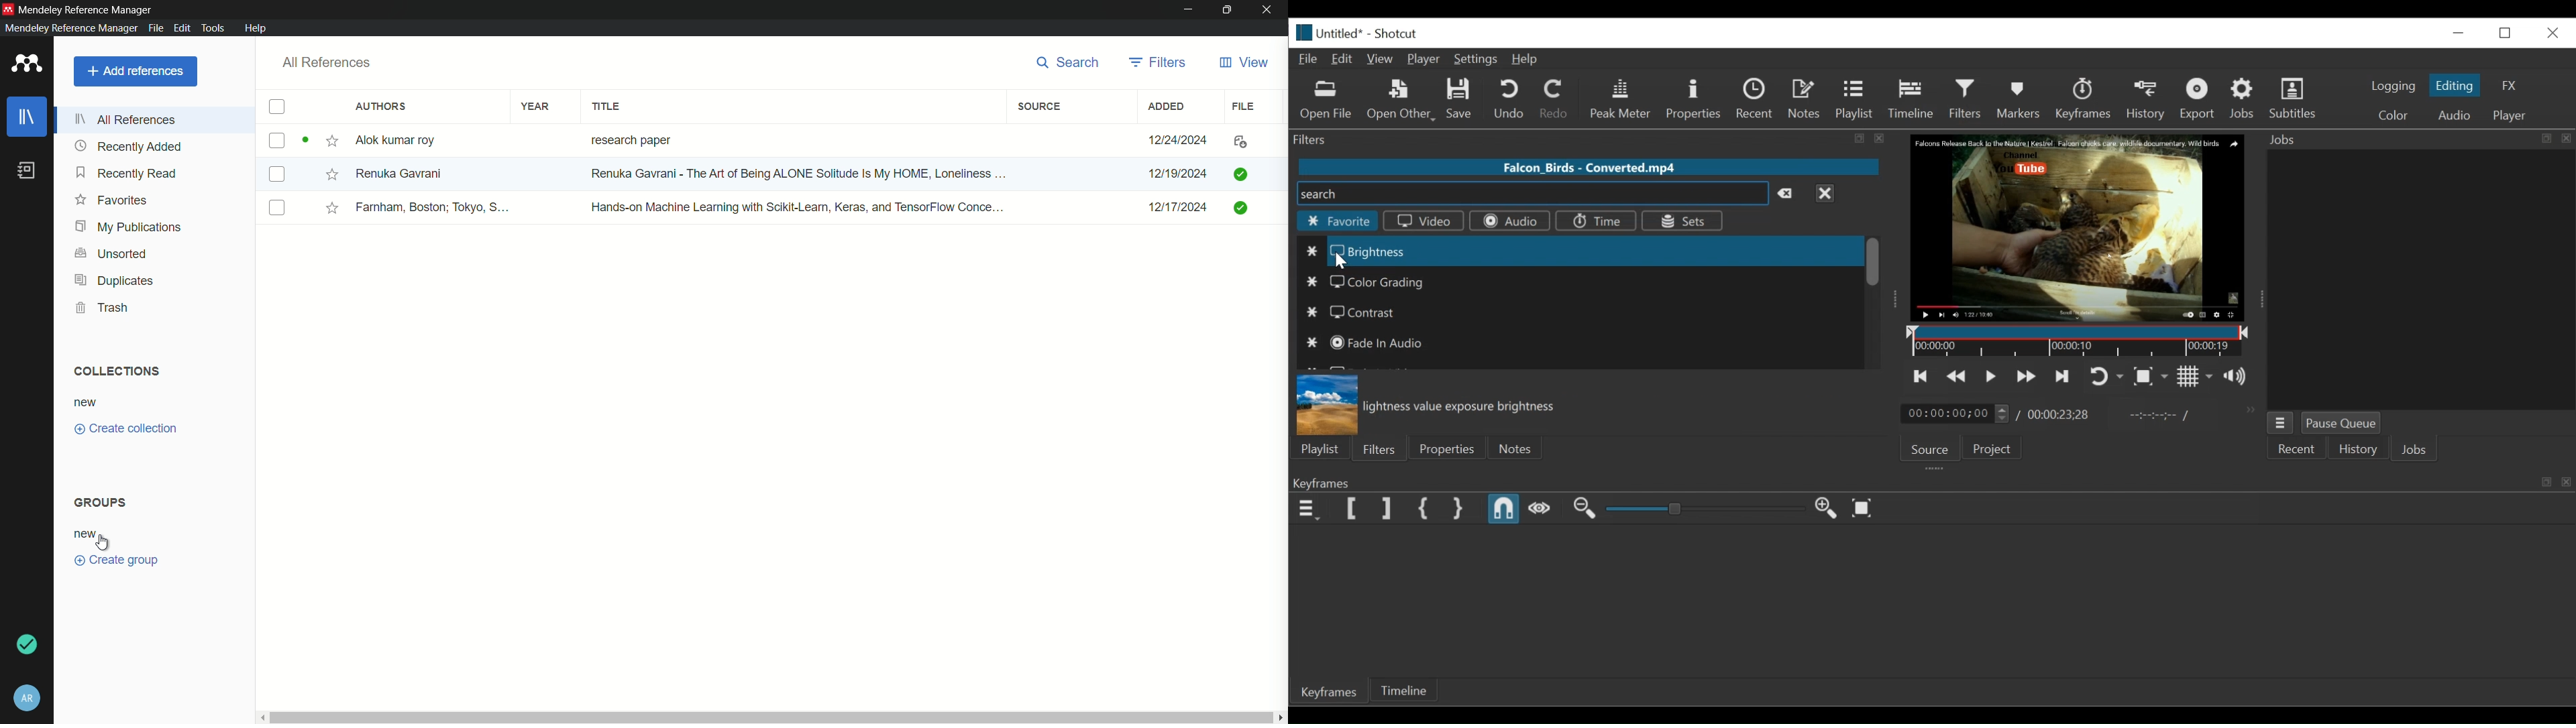 This screenshot has height=728, width=2576. Describe the element at coordinates (1326, 404) in the screenshot. I see `Brightness preview` at that location.